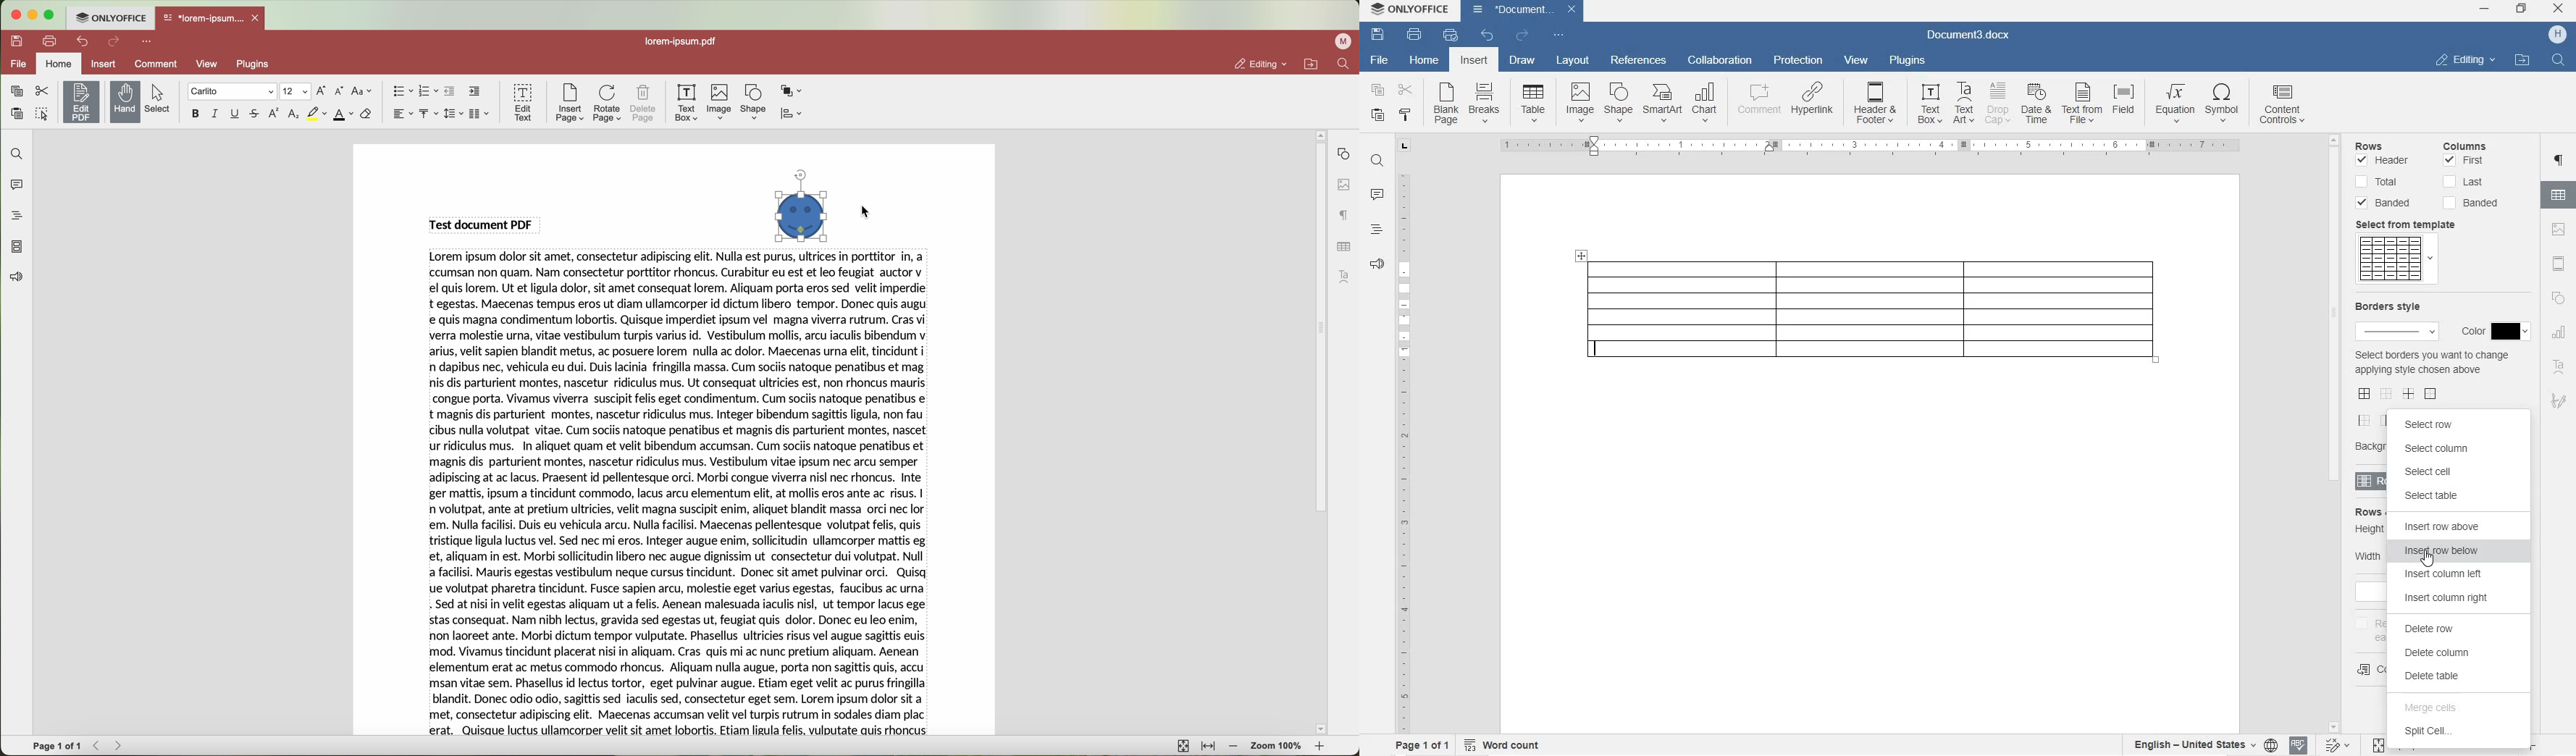 The image size is (2576, 756). Describe the element at coordinates (1182, 746) in the screenshot. I see `fit to page` at that location.